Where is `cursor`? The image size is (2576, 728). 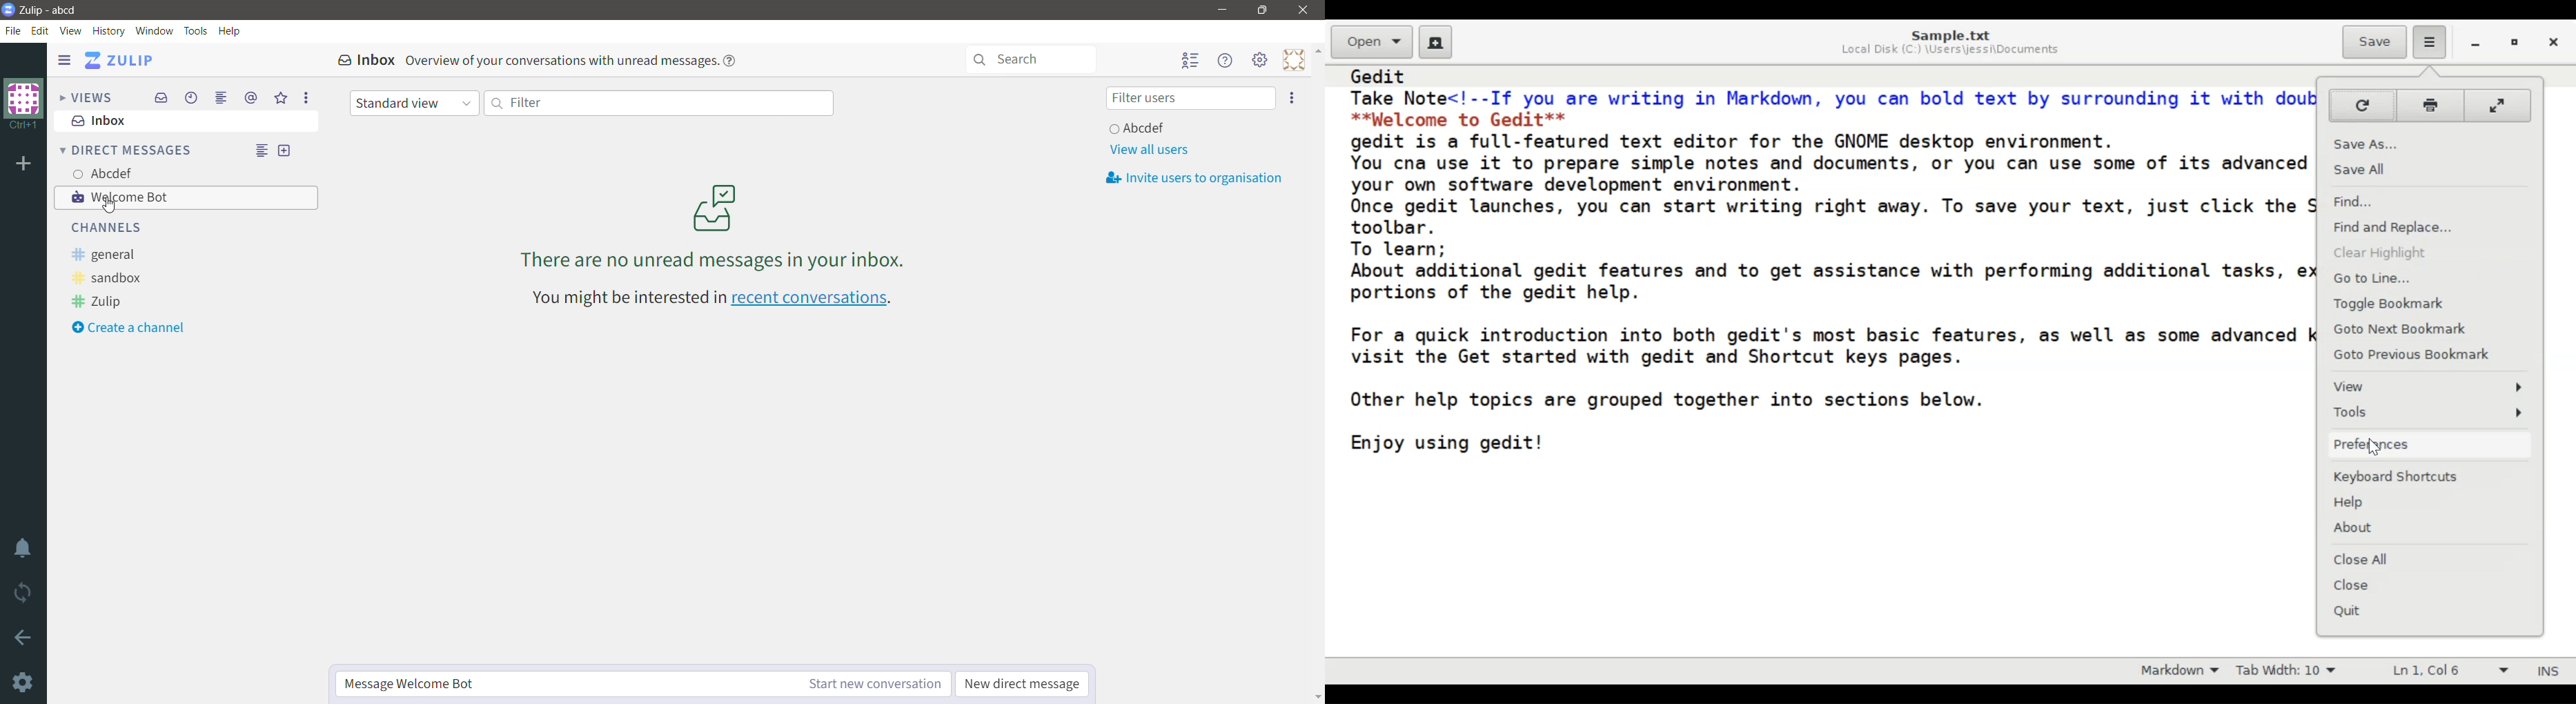
cursor is located at coordinates (112, 206).